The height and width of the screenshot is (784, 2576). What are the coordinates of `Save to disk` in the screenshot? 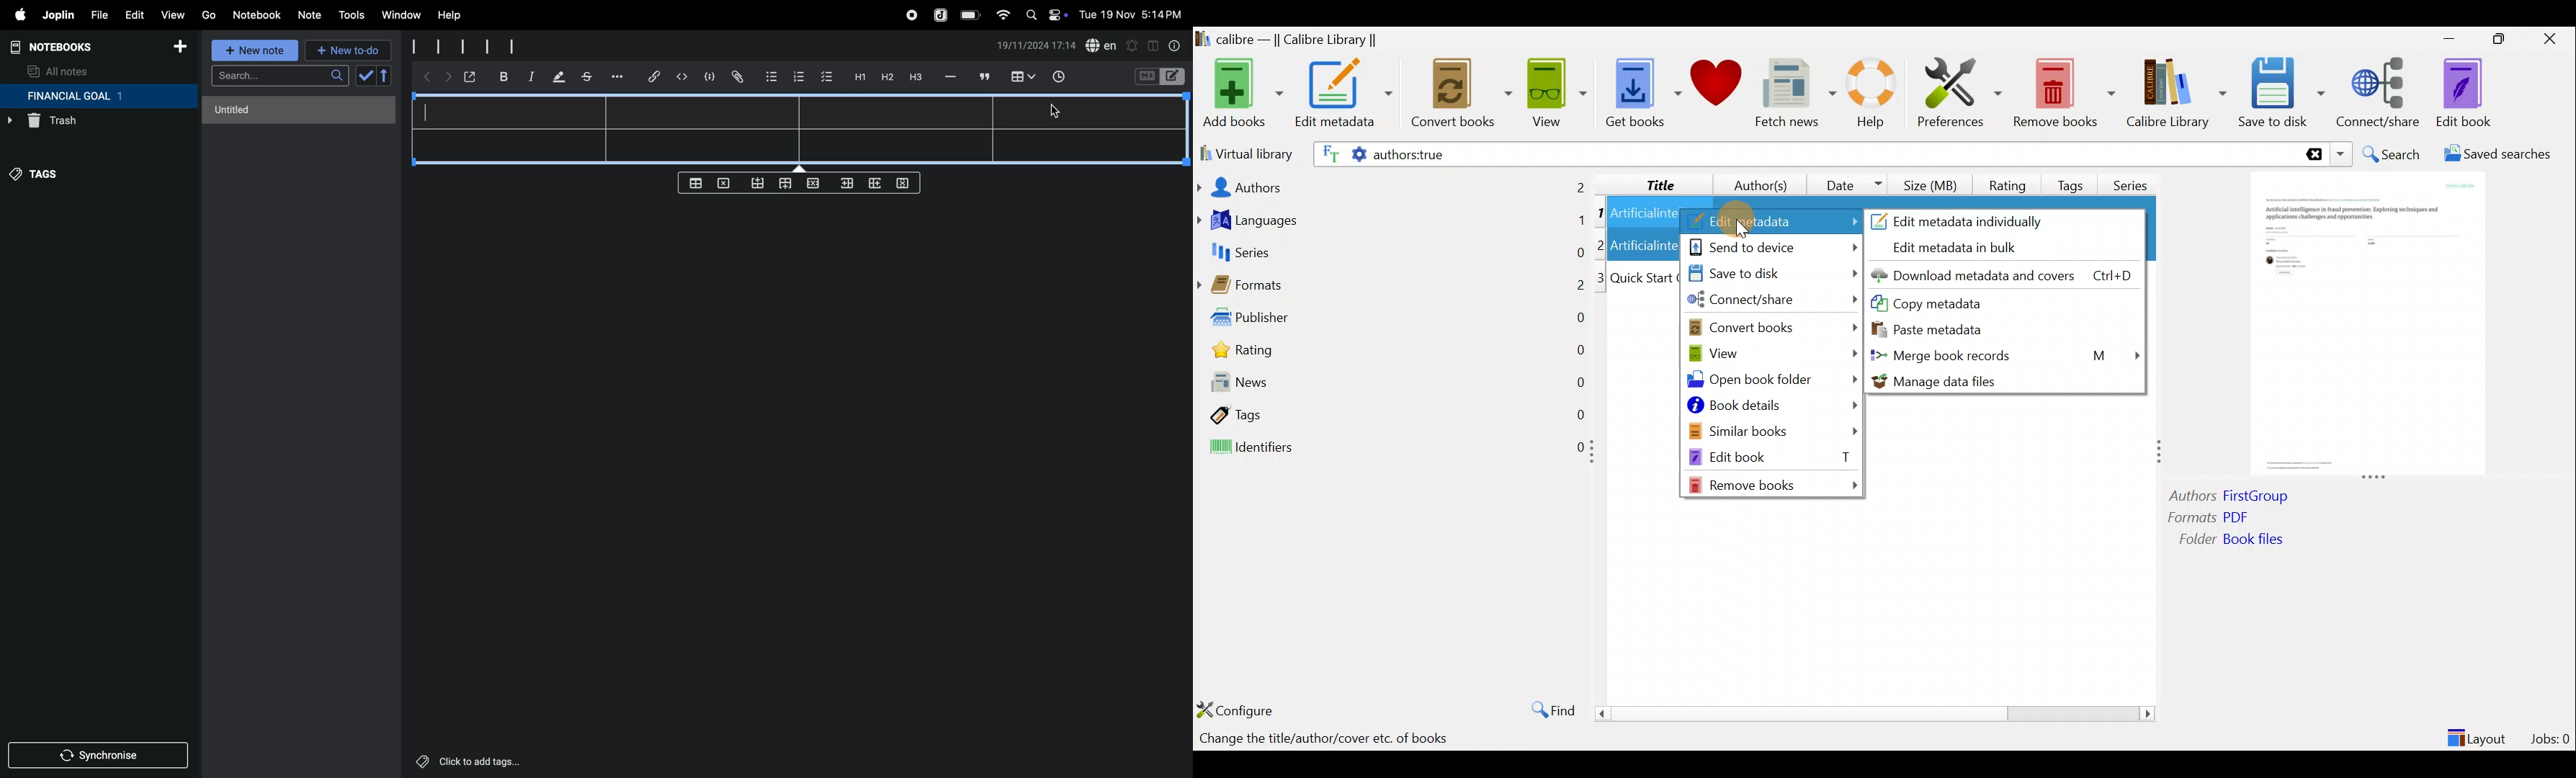 It's located at (1770, 274).